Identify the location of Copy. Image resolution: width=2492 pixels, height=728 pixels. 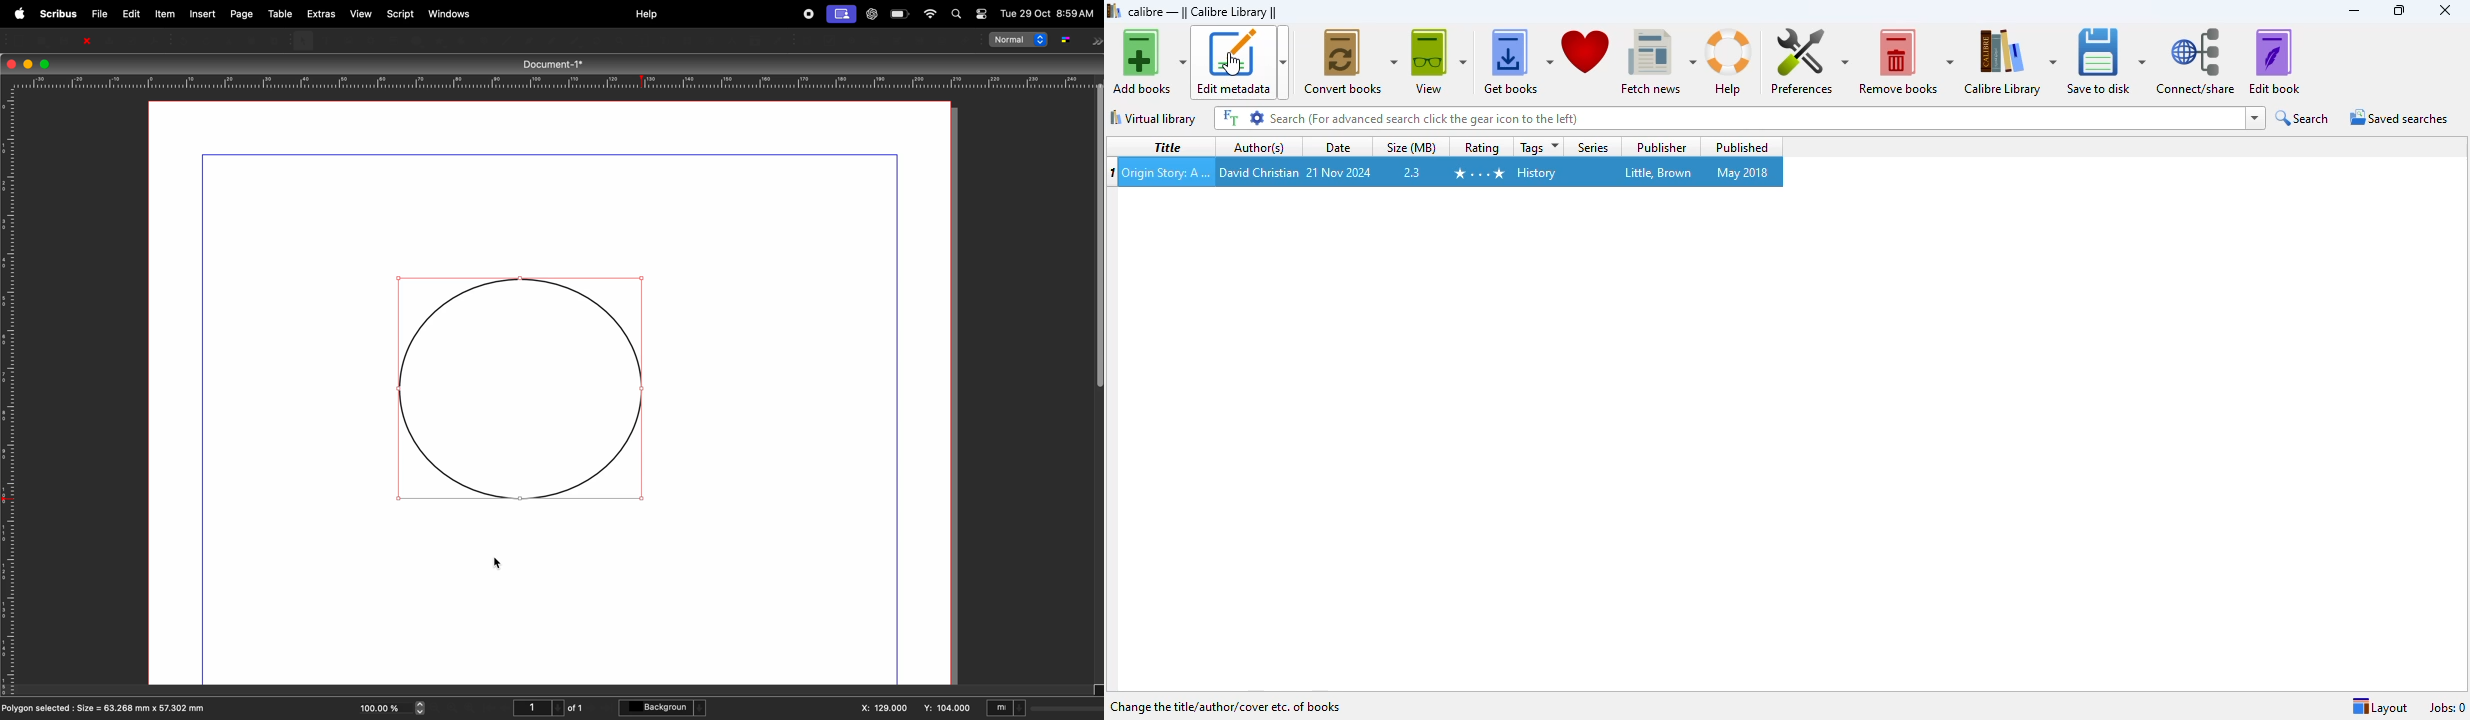
(254, 39).